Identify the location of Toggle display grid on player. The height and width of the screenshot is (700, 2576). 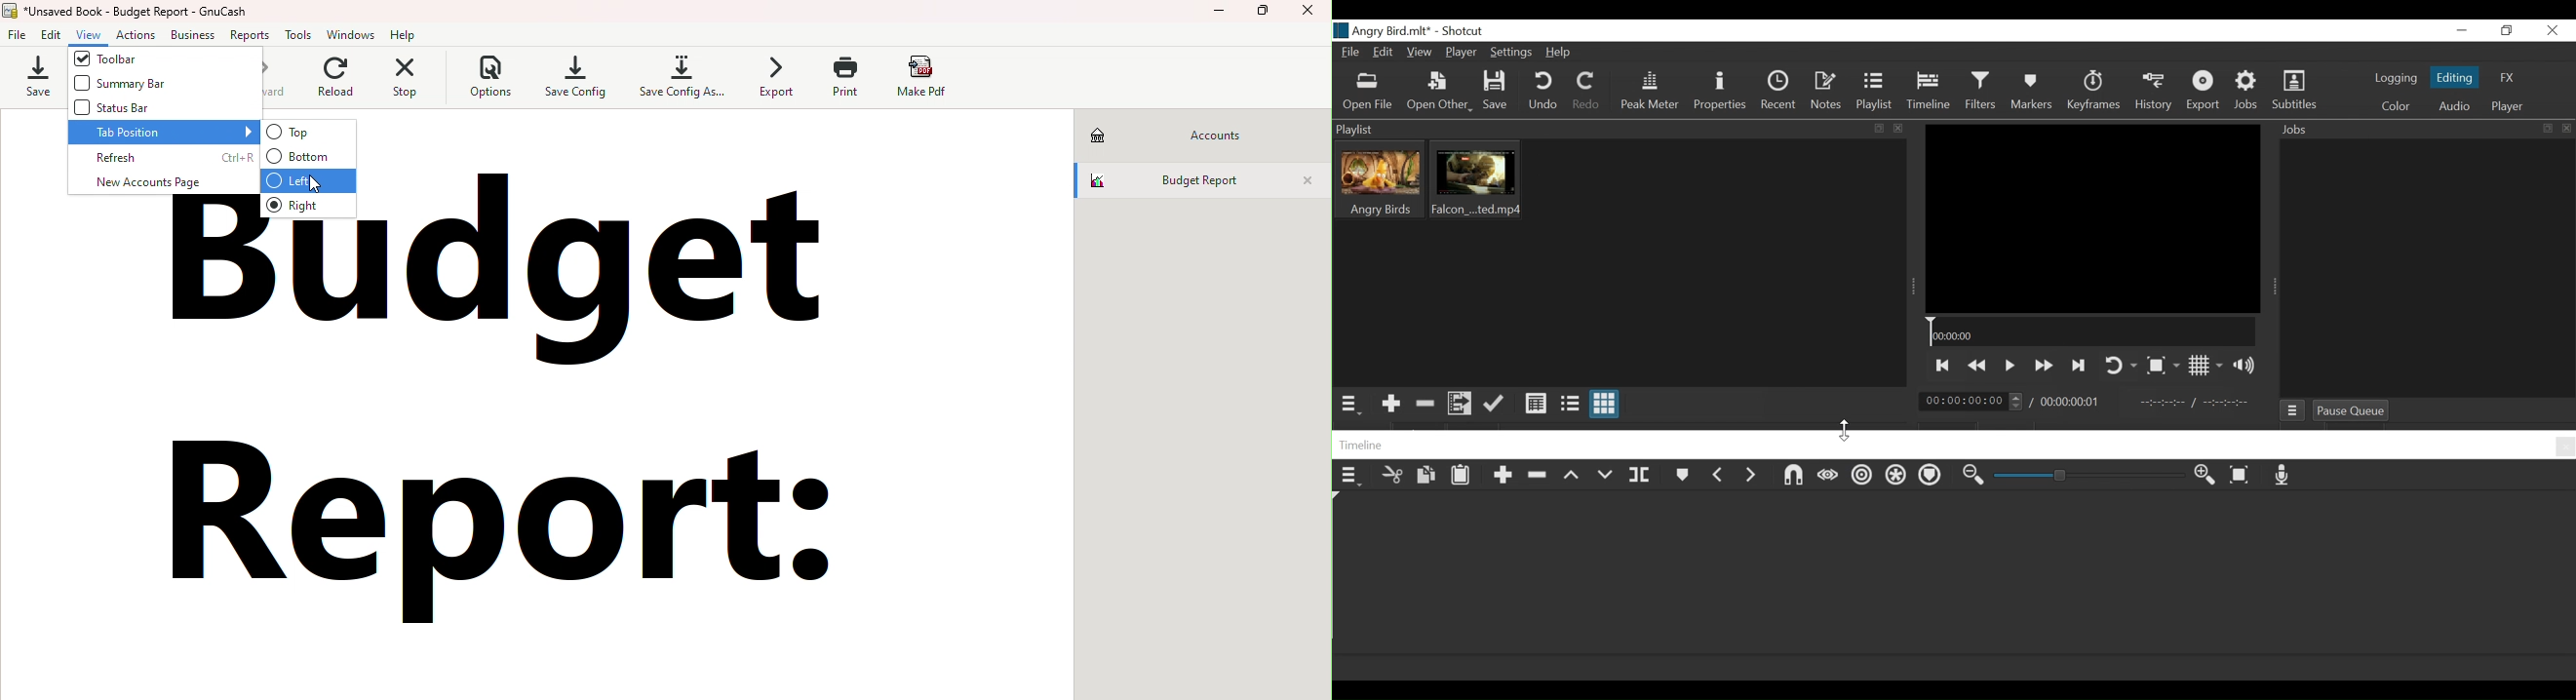
(2208, 366).